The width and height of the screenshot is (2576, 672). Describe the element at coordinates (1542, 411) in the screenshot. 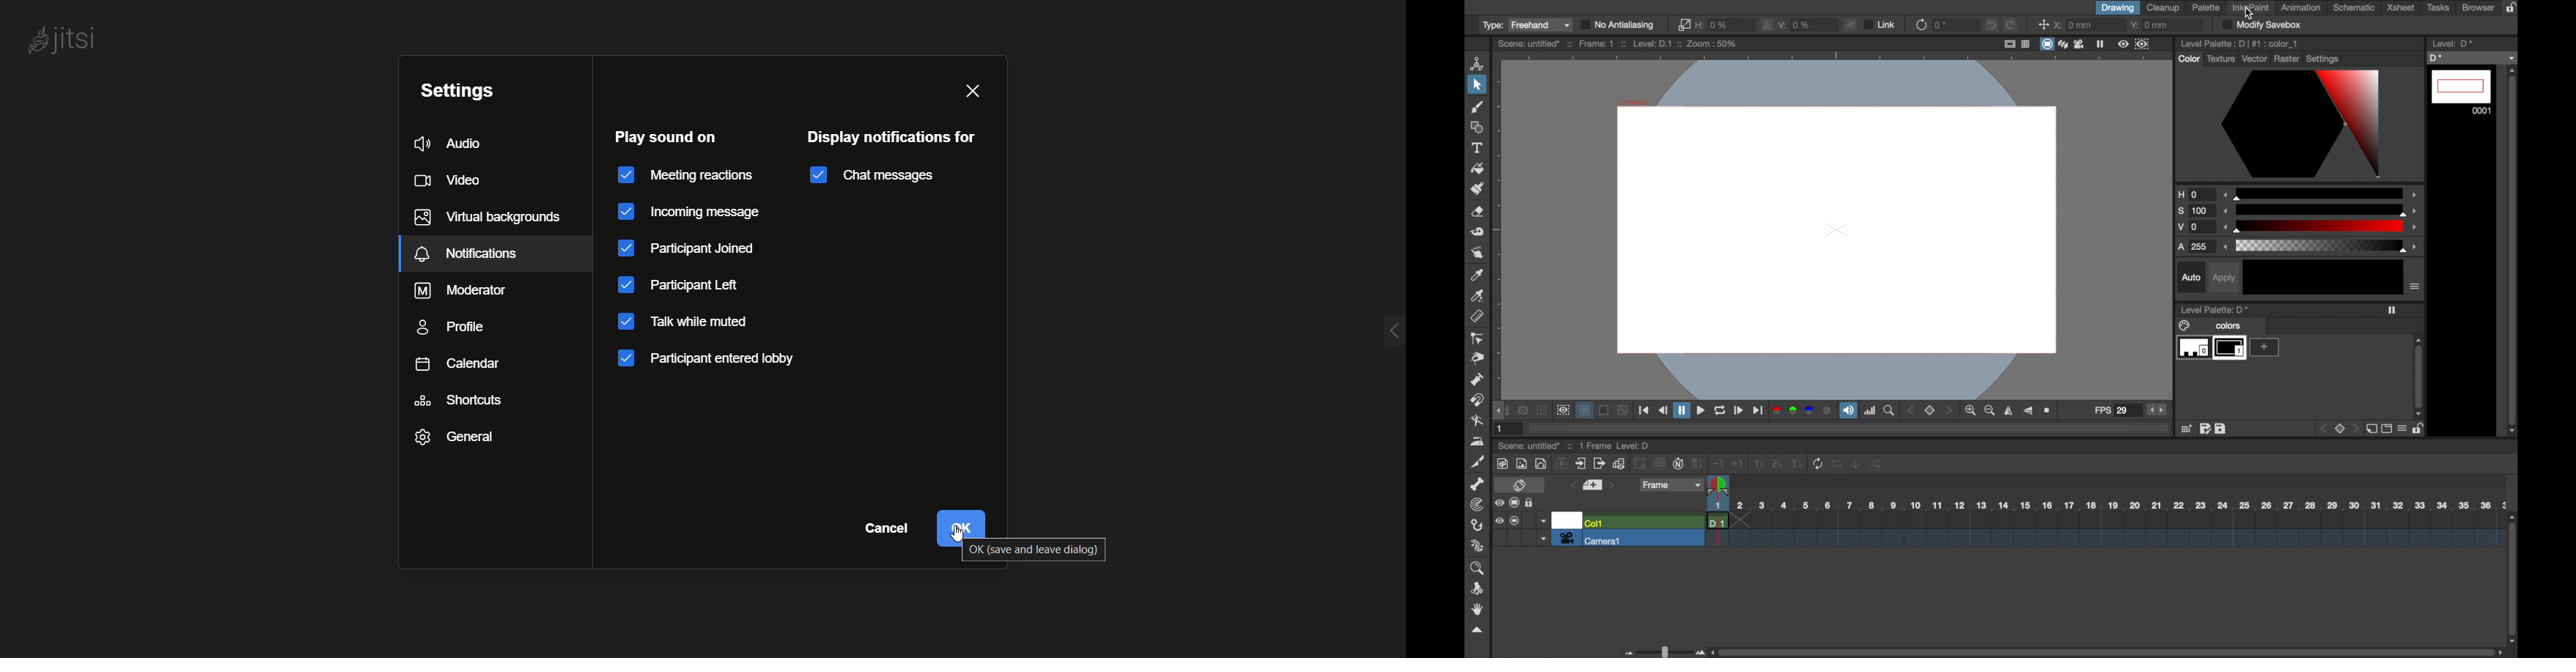

I see `compare to snapshot` at that location.